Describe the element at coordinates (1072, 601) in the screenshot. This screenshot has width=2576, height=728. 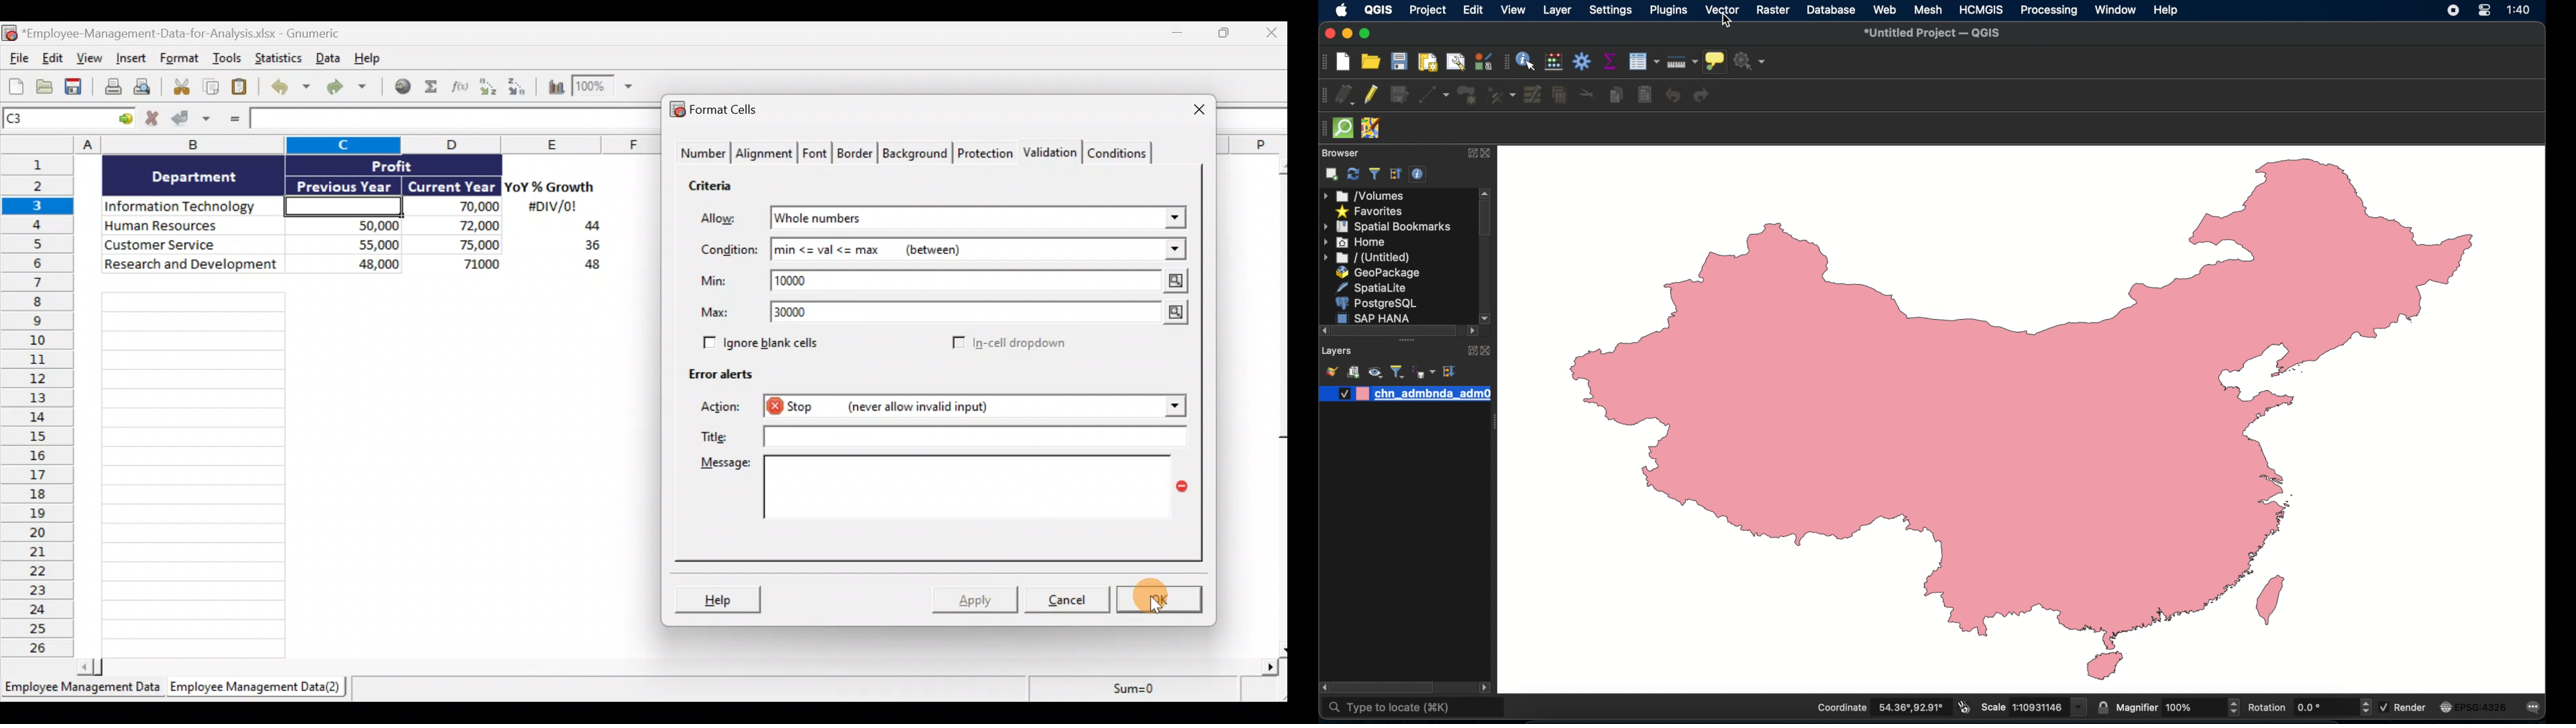
I see `Cancel` at that location.